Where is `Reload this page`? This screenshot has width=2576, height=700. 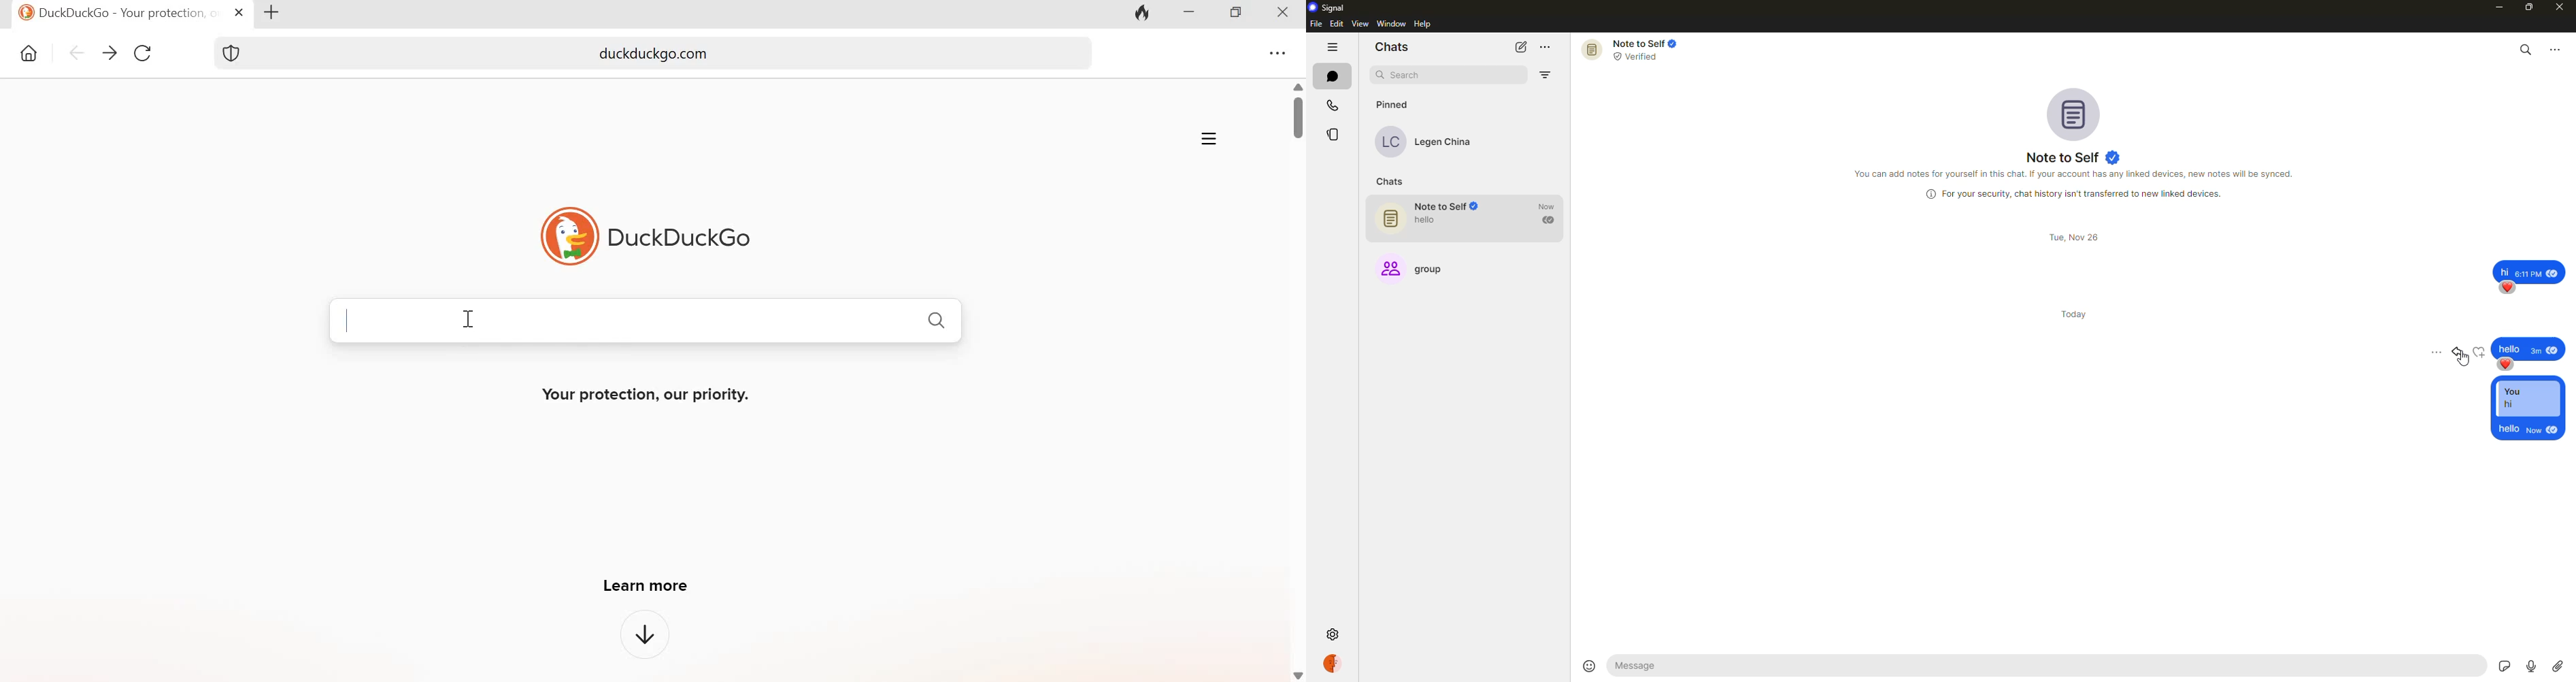
Reload this page is located at coordinates (144, 54).